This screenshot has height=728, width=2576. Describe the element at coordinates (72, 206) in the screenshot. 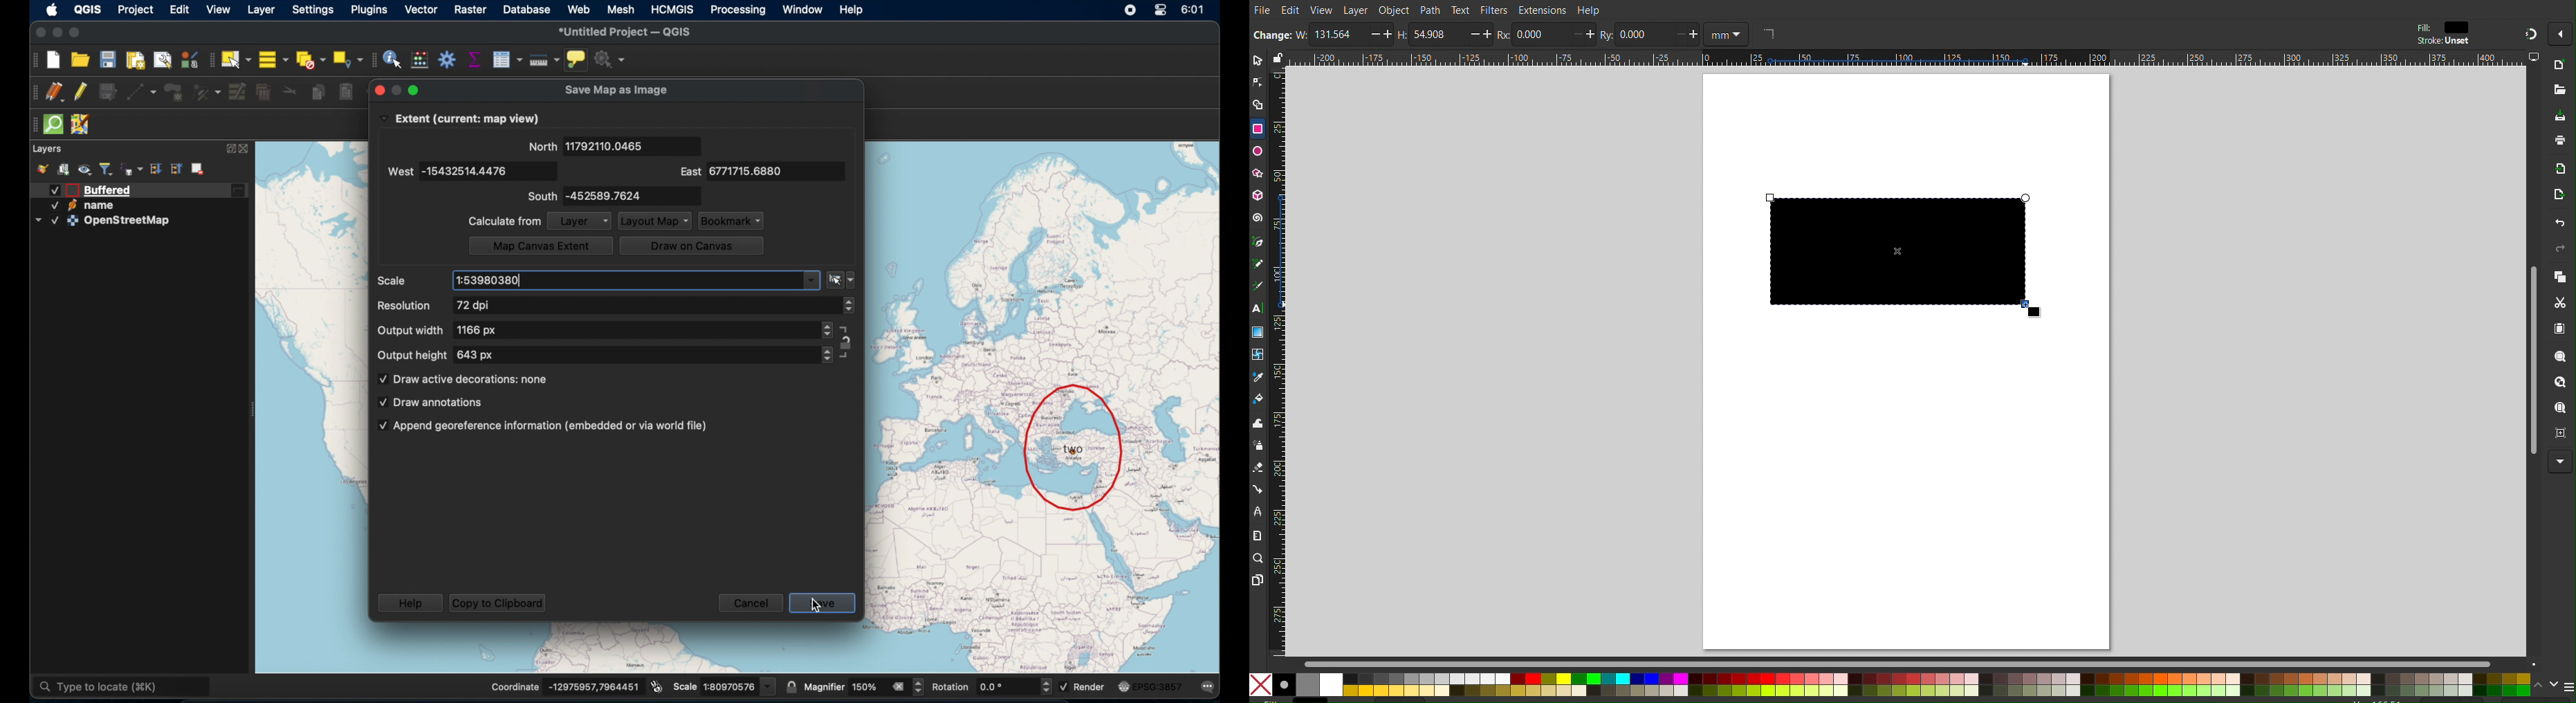

I see `icon` at that location.